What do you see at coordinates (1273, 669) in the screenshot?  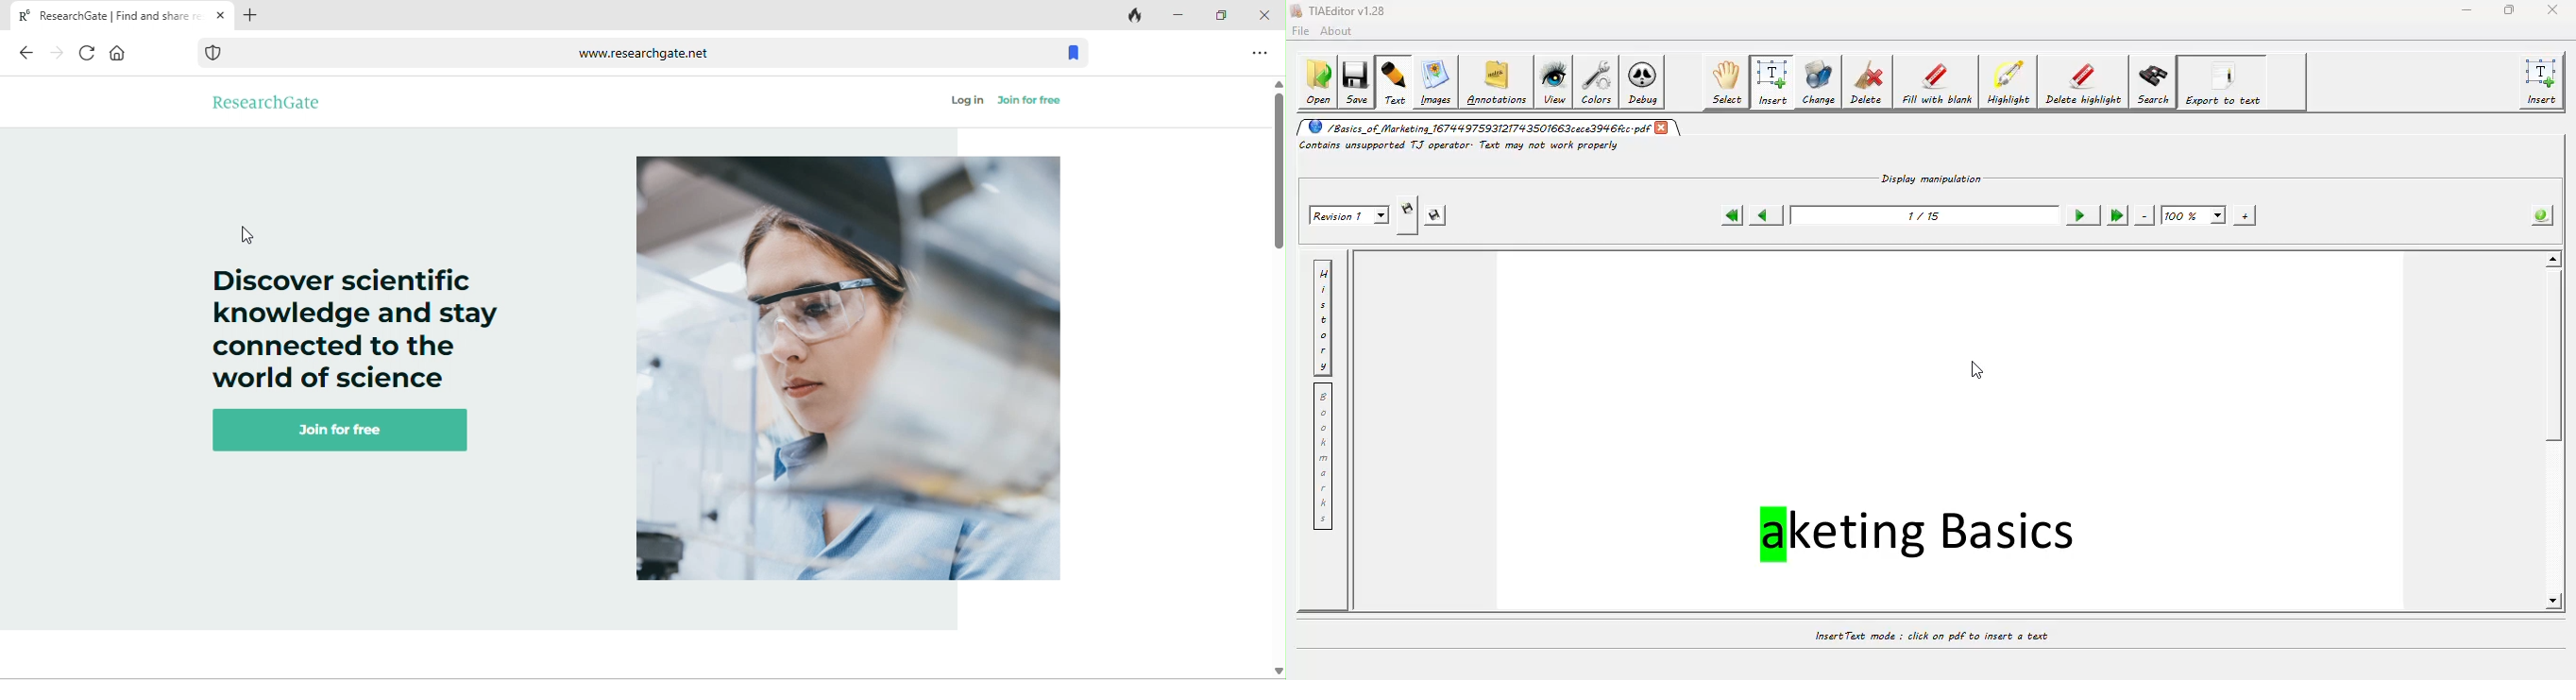 I see `Down` at bounding box center [1273, 669].